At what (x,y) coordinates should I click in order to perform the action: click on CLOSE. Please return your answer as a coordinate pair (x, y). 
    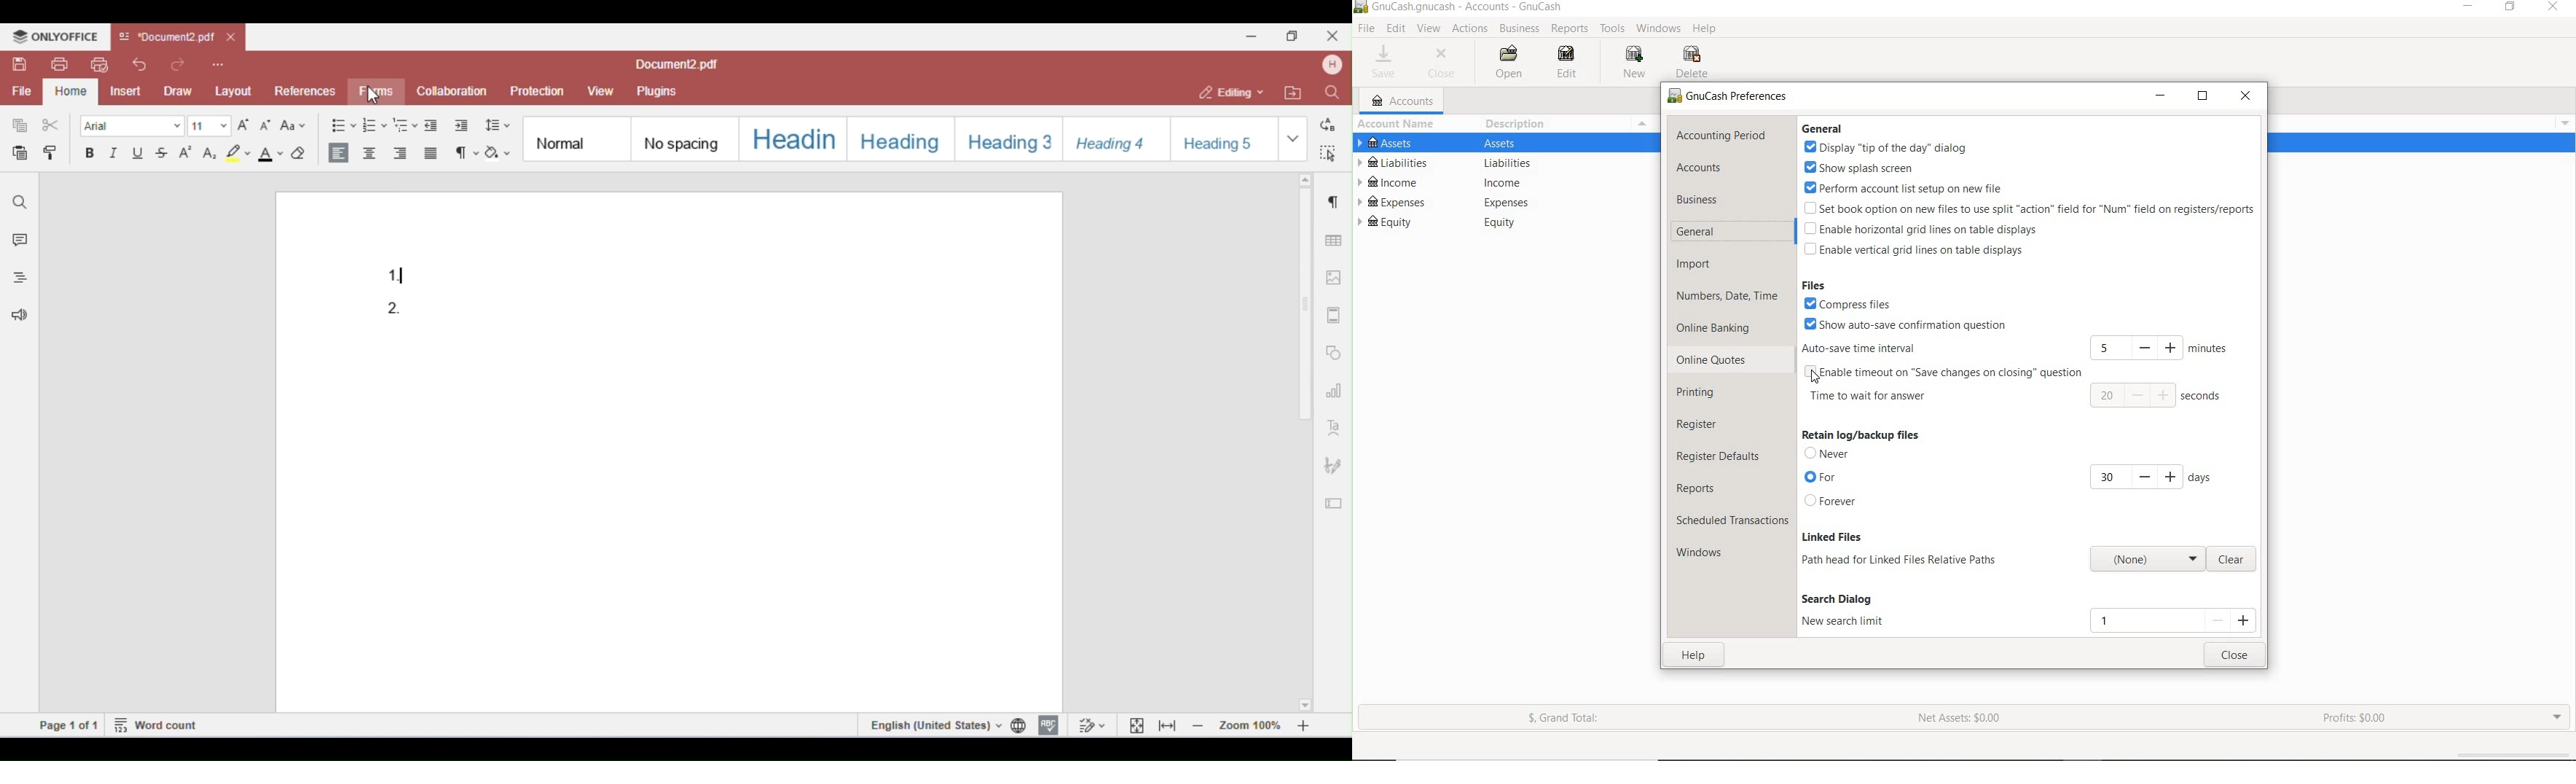
    Looking at the image, I should click on (2245, 655).